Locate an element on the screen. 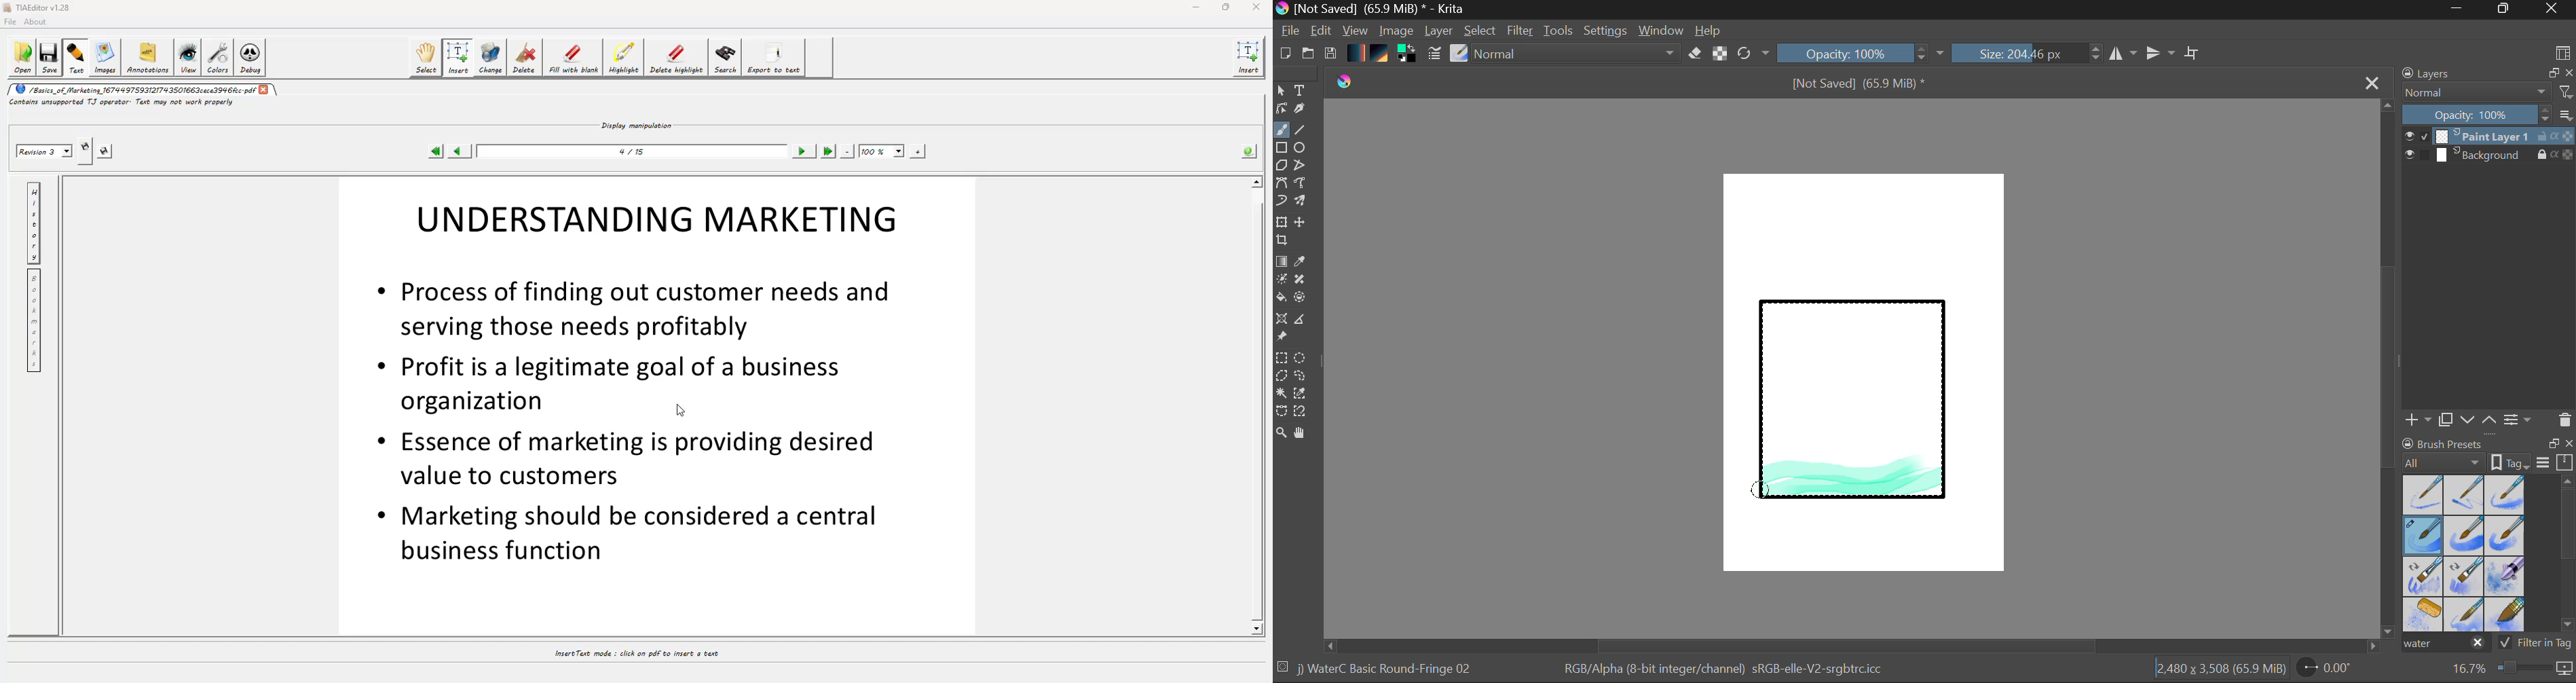 The height and width of the screenshot is (700, 2576). Transform Layer is located at coordinates (1281, 221).